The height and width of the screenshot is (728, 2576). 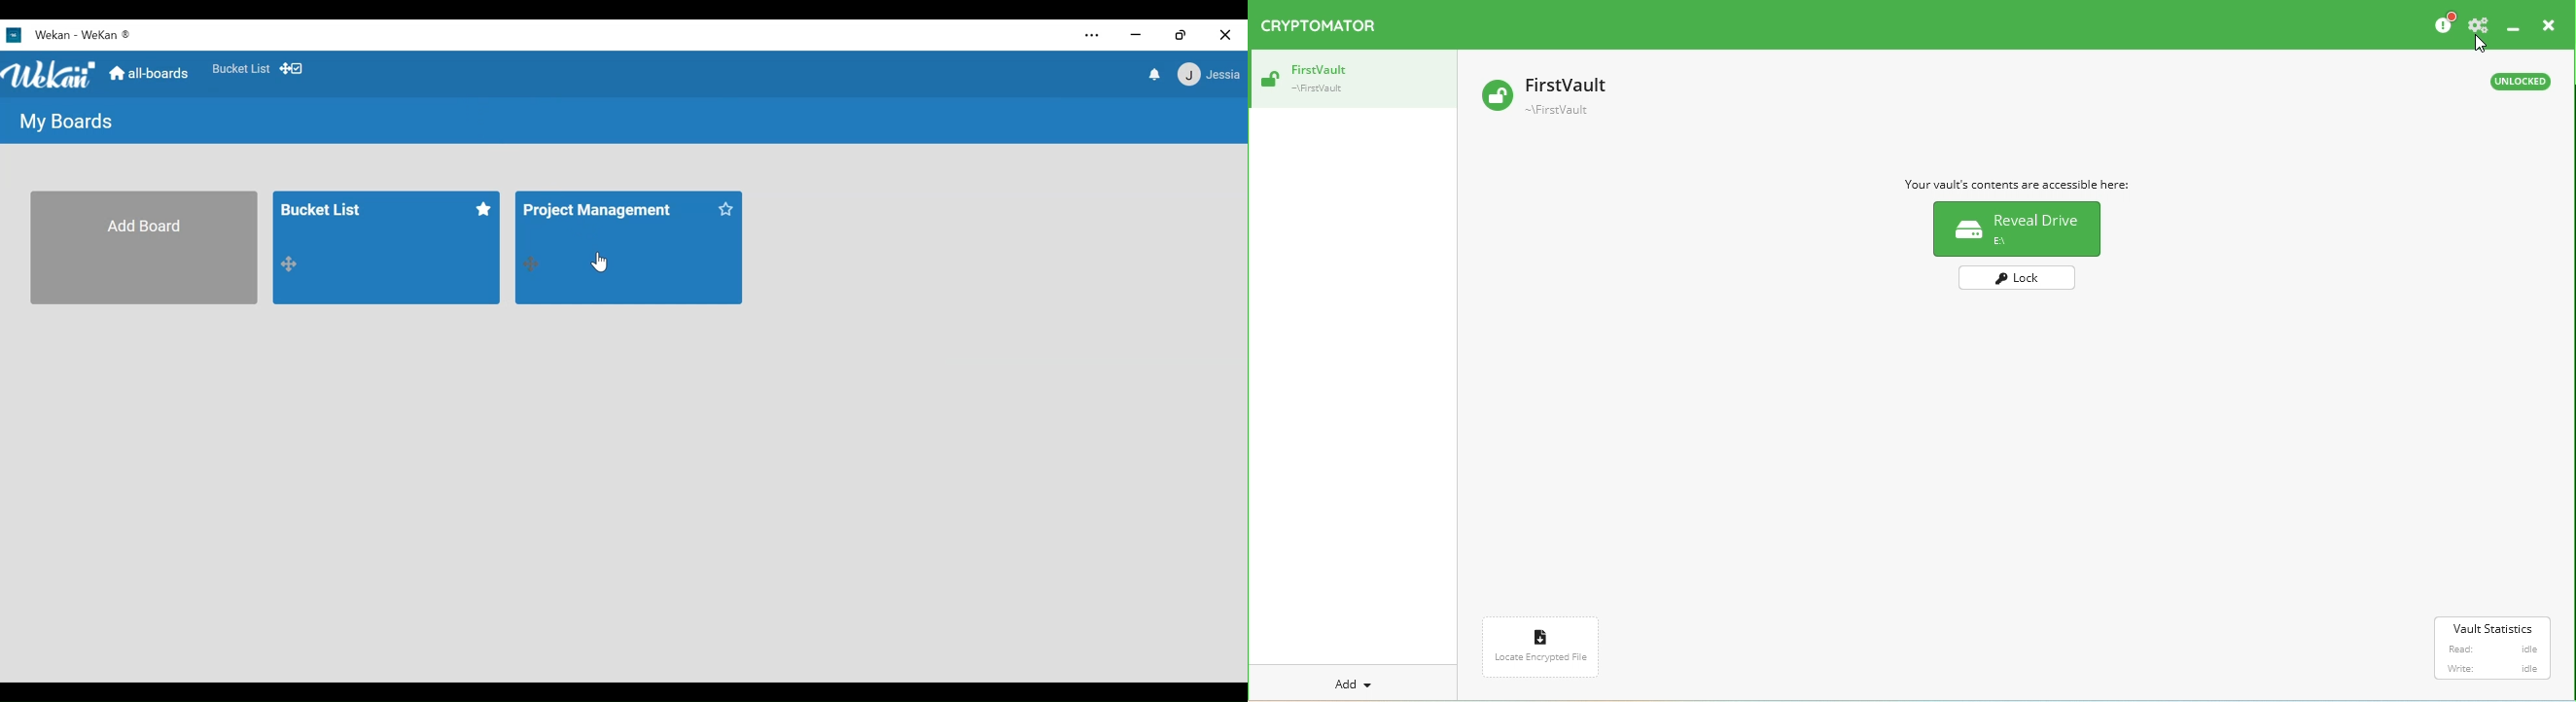 What do you see at coordinates (2518, 85) in the screenshot?
I see `Unlocked` at bounding box center [2518, 85].